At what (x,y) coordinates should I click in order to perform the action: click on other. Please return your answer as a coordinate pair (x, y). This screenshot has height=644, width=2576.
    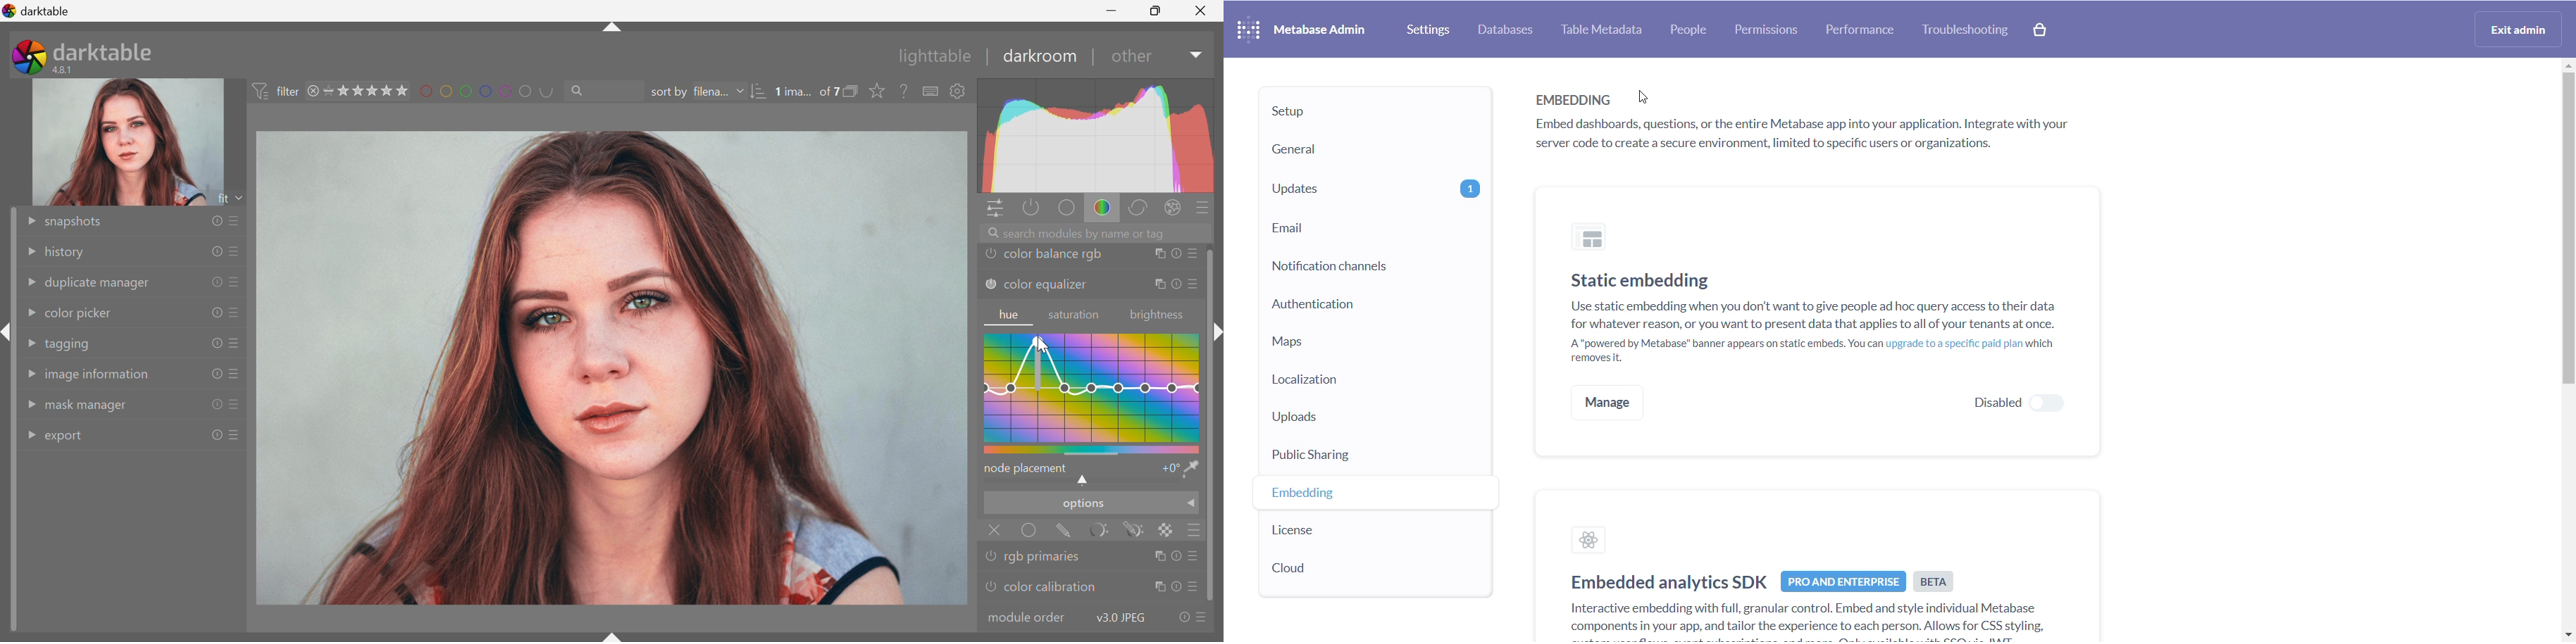
    Looking at the image, I should click on (1131, 58).